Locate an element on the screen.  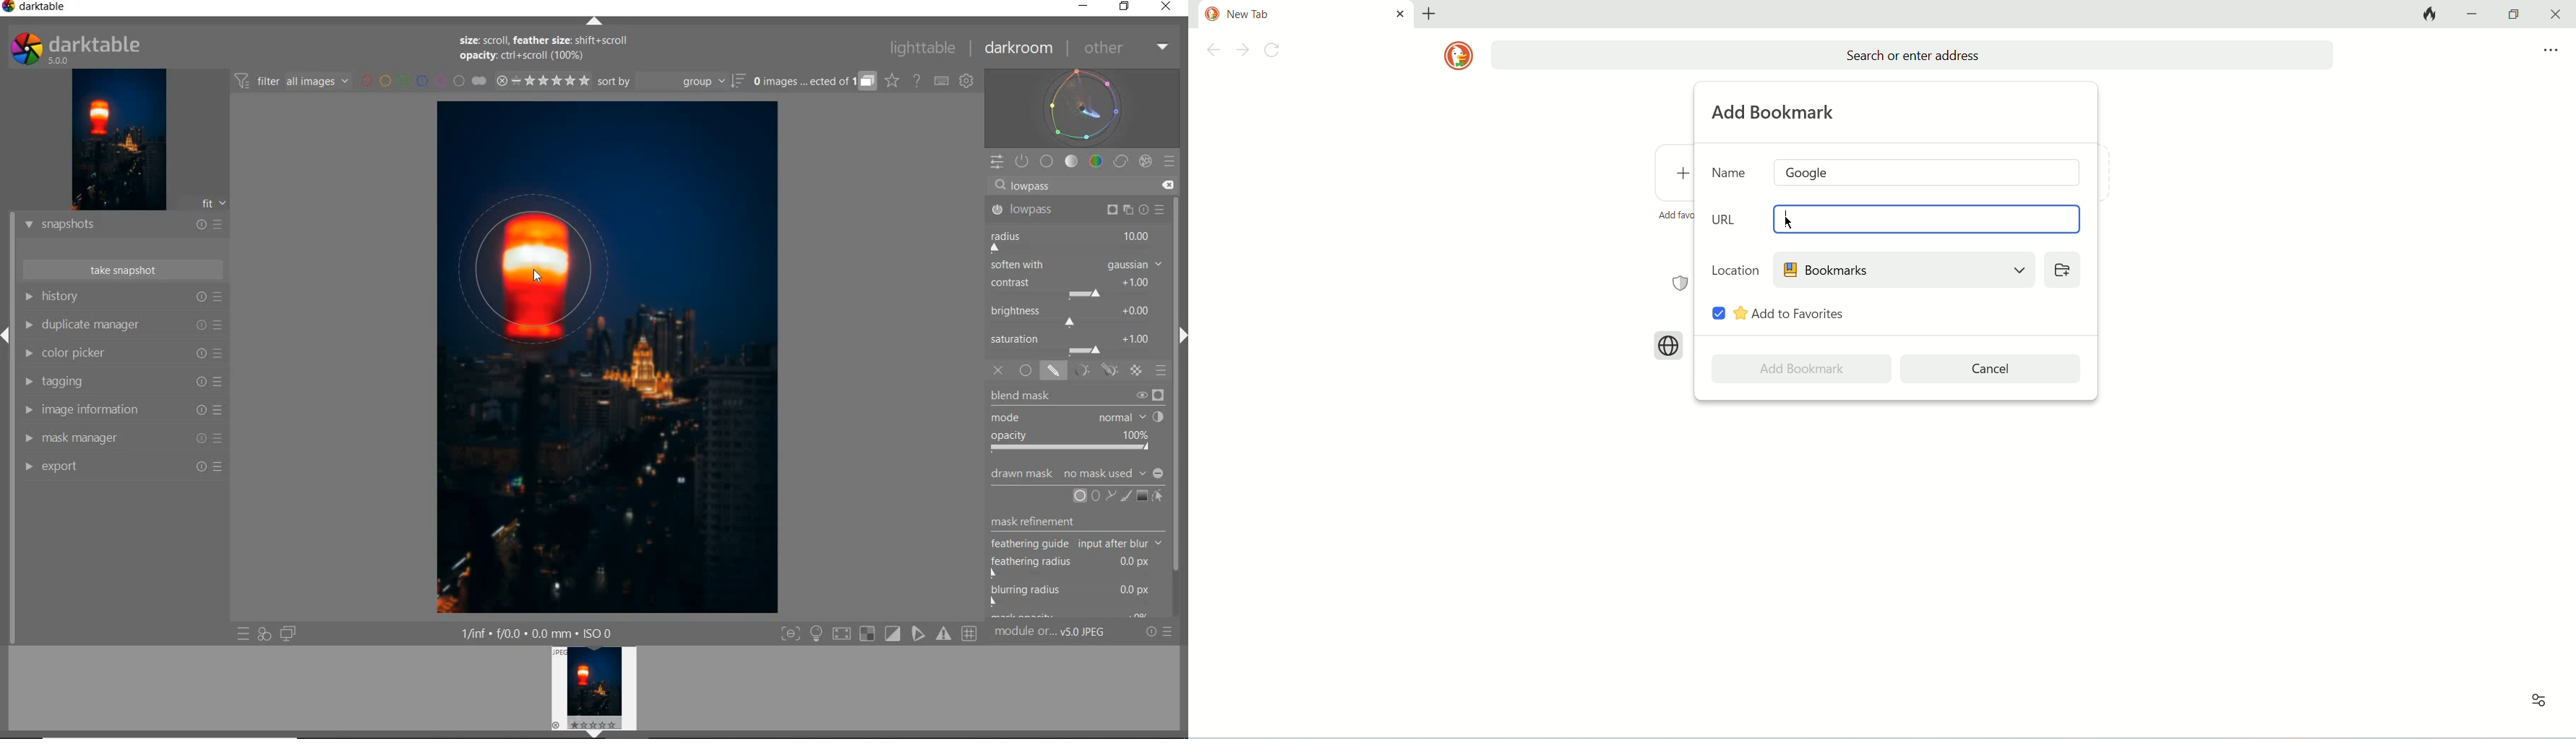
SATURATION is located at coordinates (1078, 343).